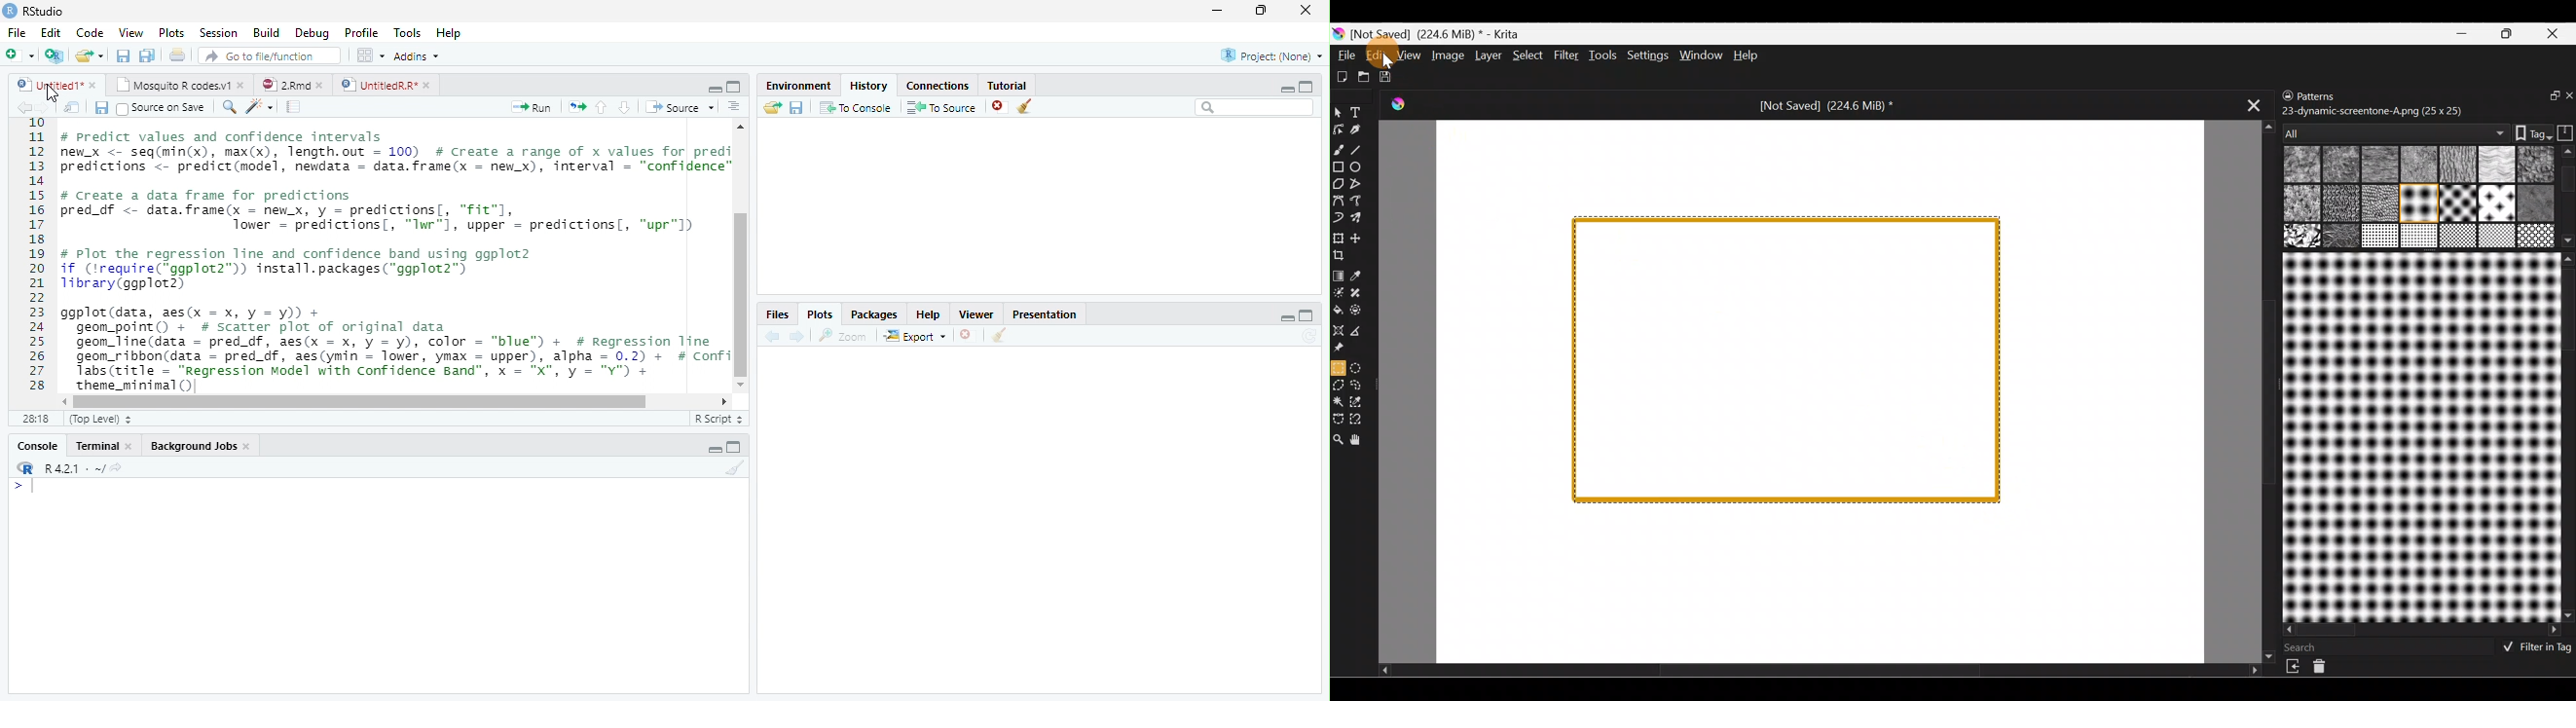 This screenshot has width=2576, height=728. Describe the element at coordinates (450, 34) in the screenshot. I see `Help` at that location.